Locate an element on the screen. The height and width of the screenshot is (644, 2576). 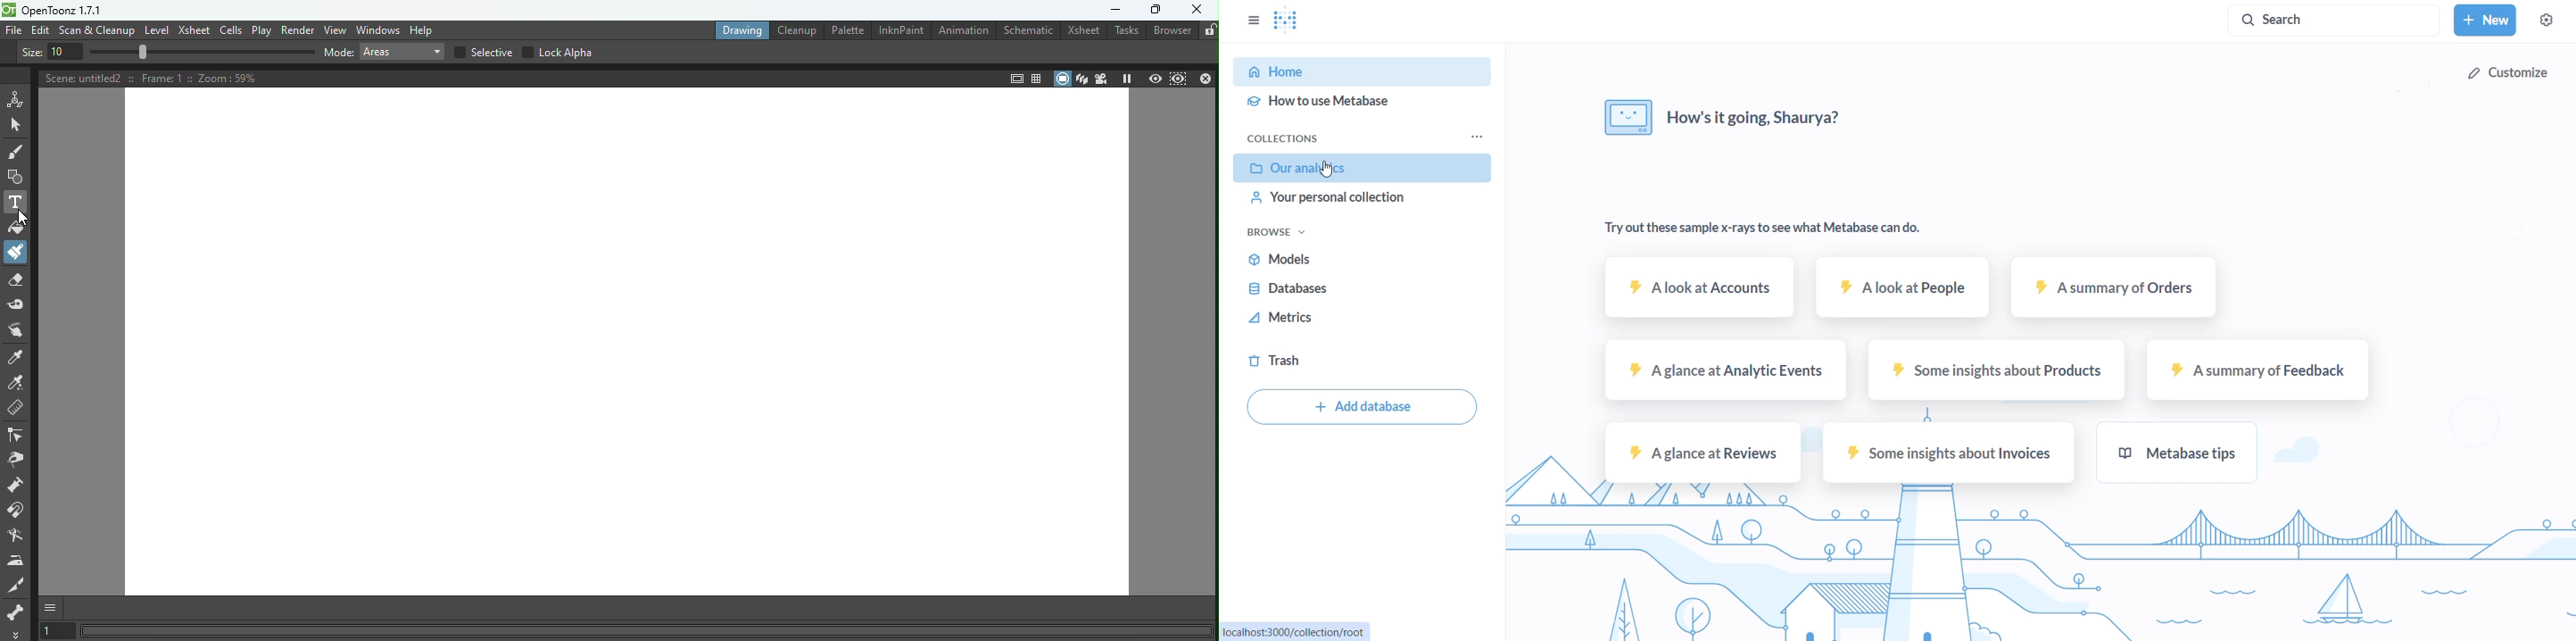
Xsheet is located at coordinates (1082, 32).